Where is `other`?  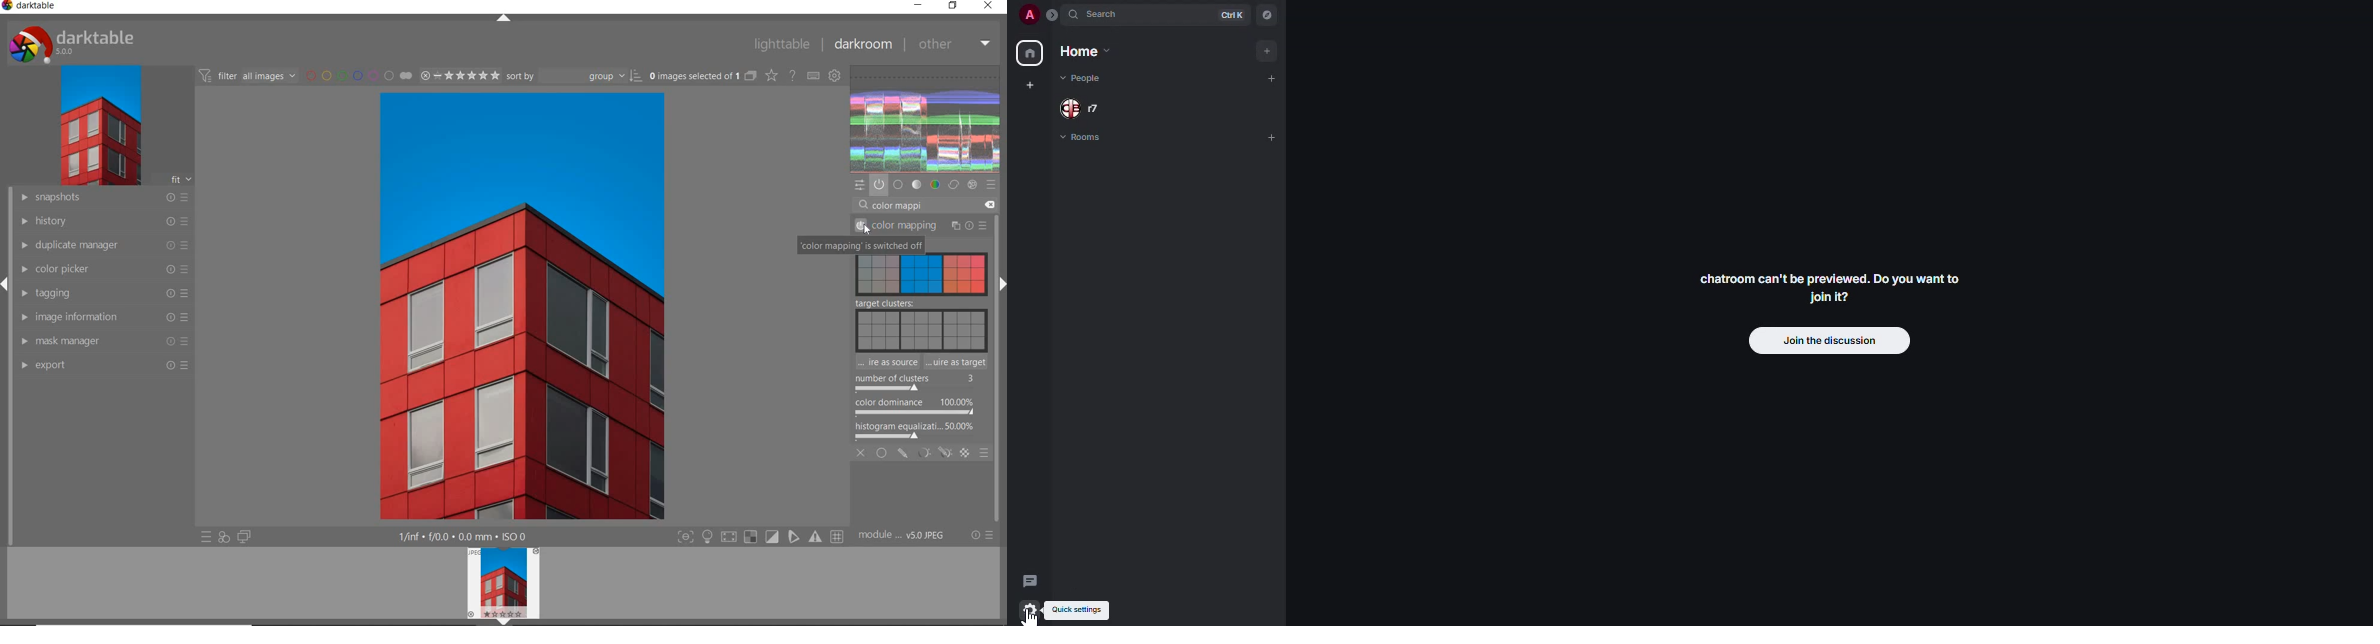
other is located at coordinates (953, 45).